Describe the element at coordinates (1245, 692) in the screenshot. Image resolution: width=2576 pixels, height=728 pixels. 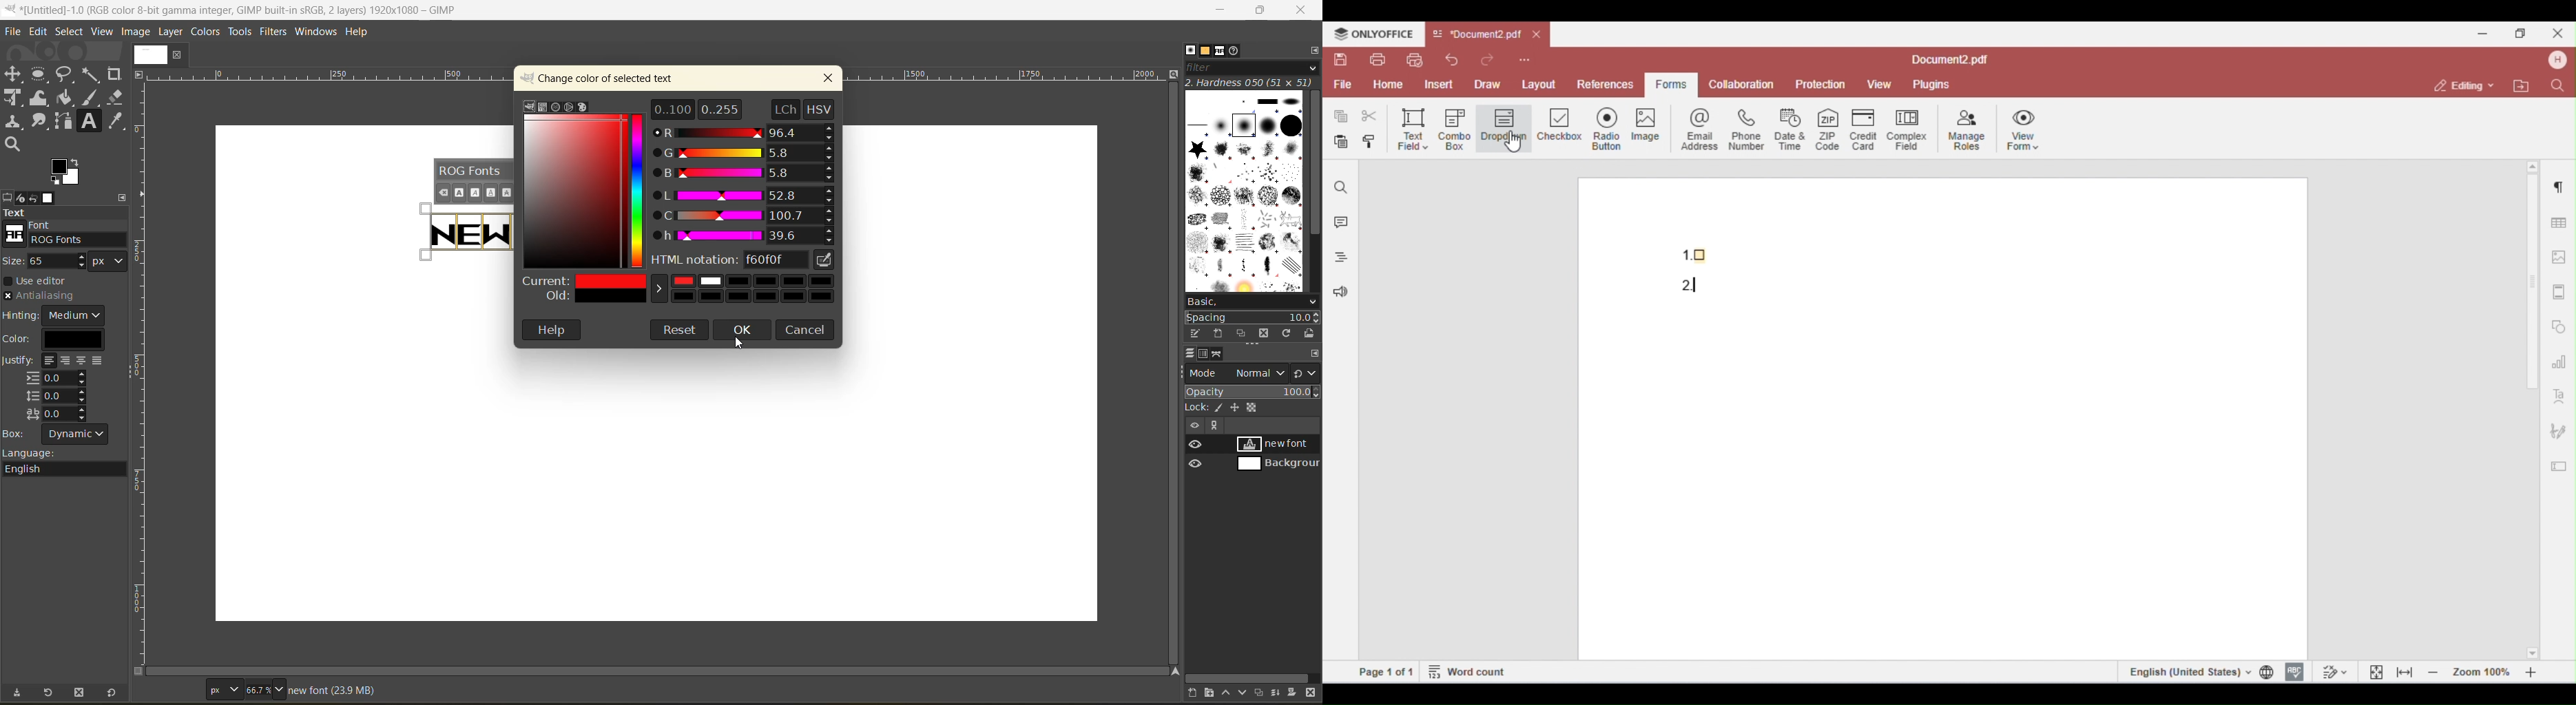
I see `lower this layer` at that location.